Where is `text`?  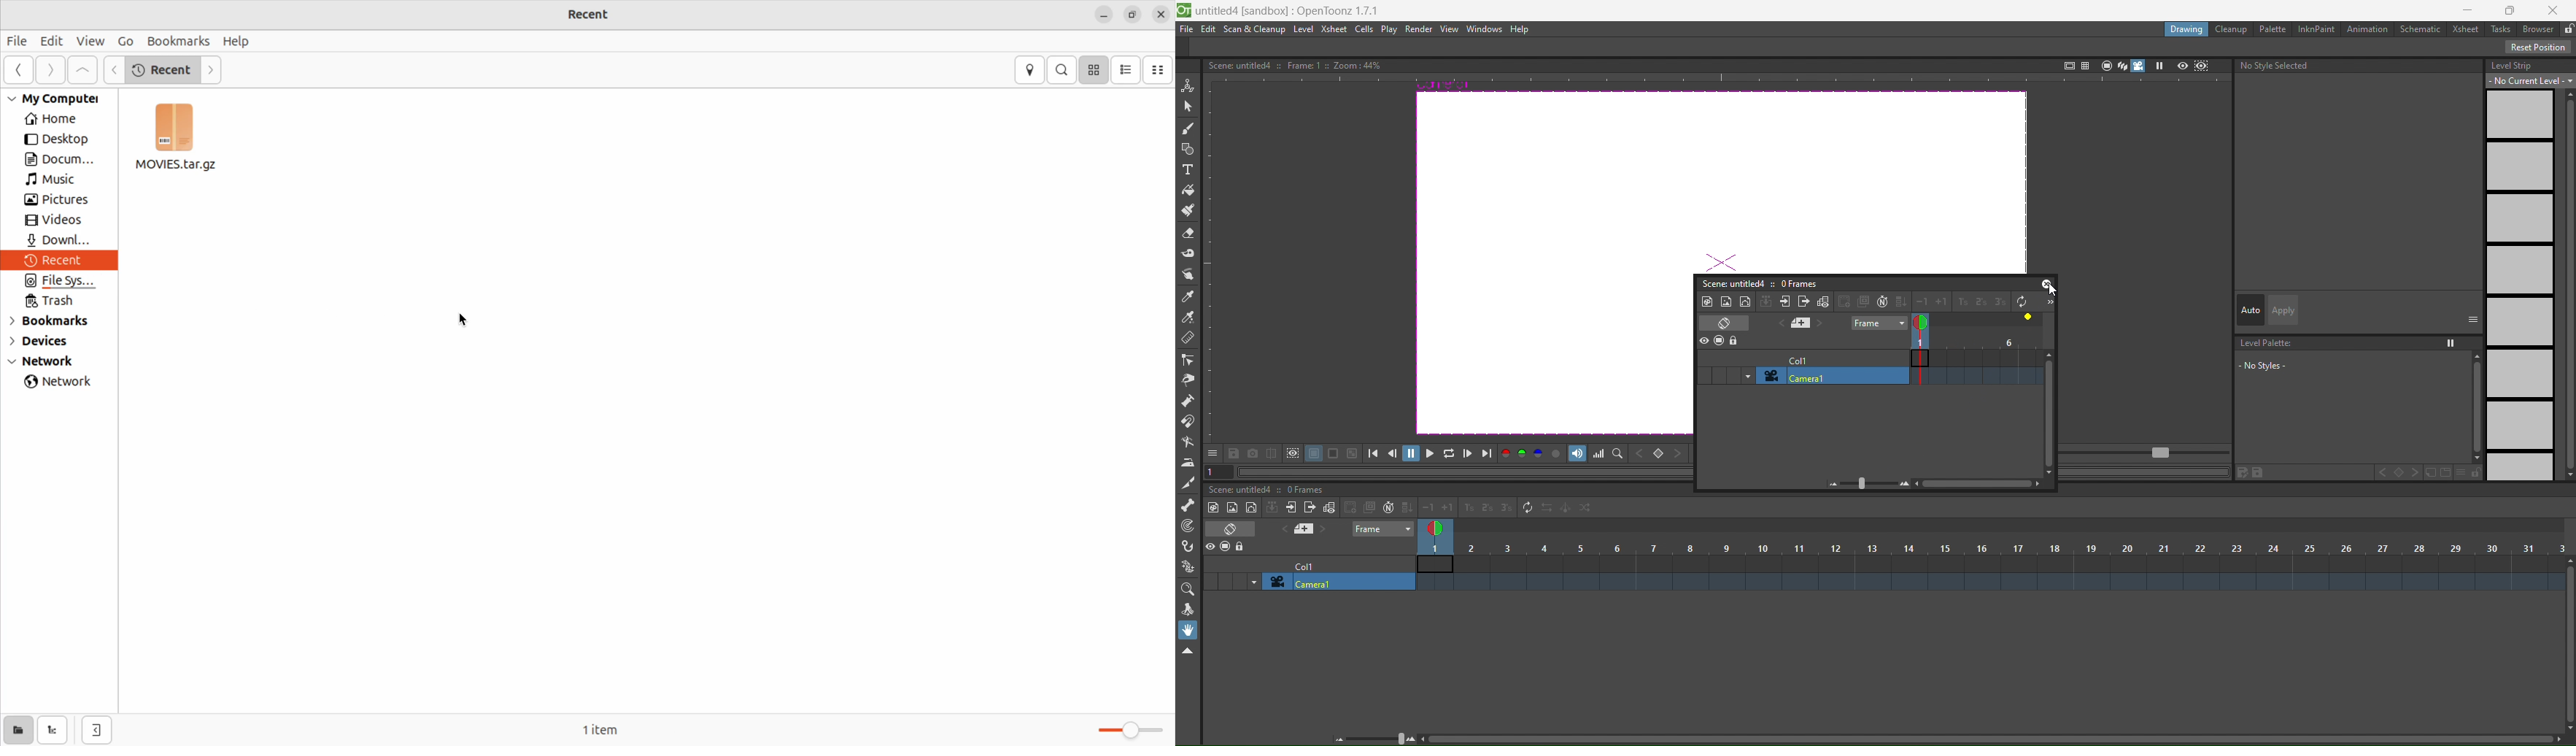 text is located at coordinates (2277, 66).